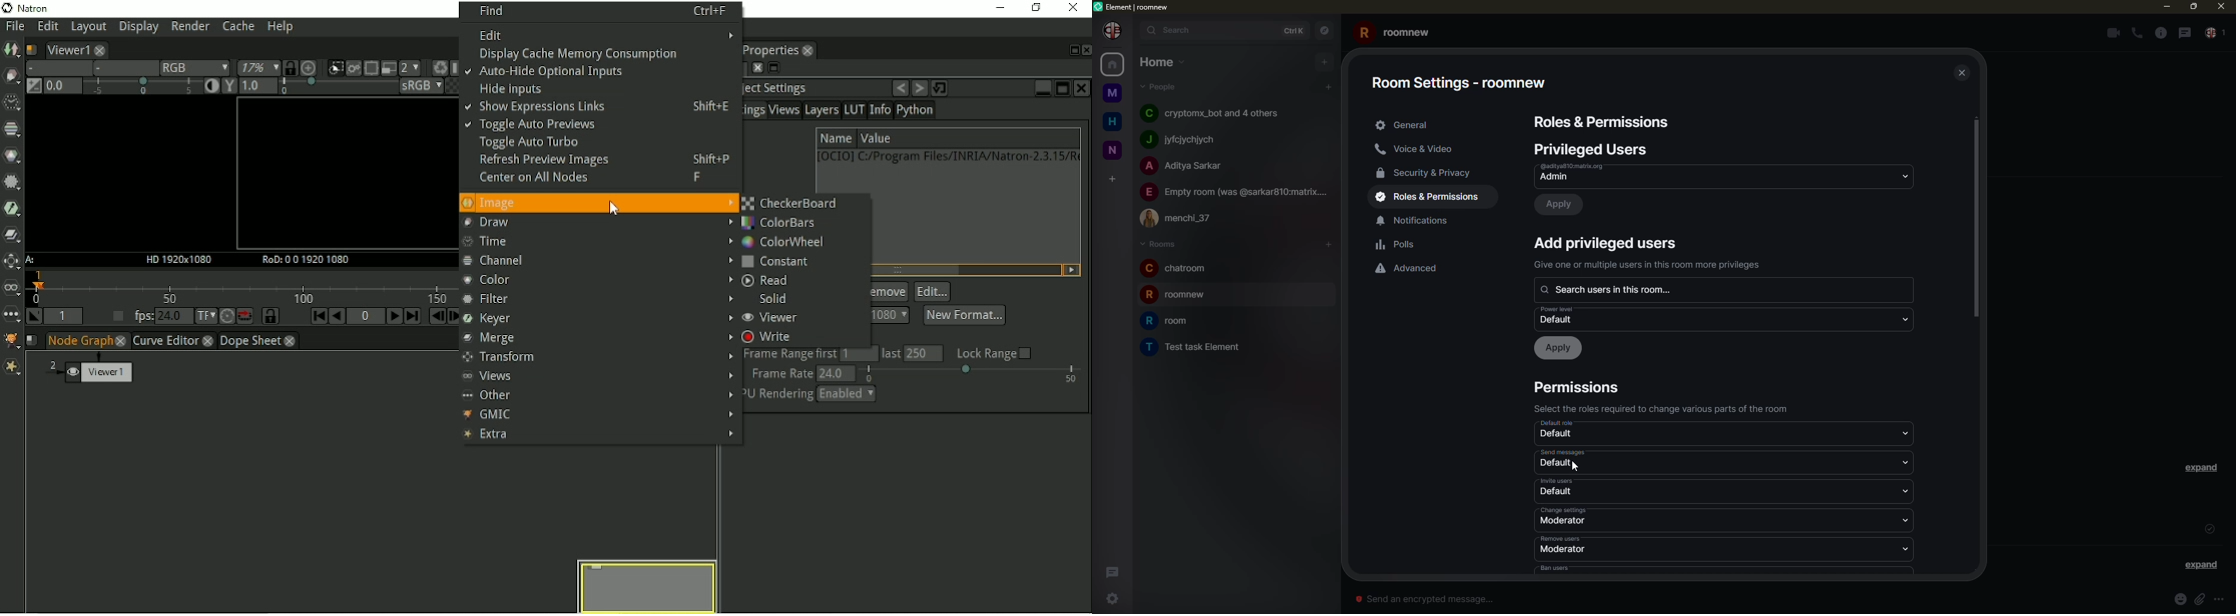 The height and width of the screenshot is (616, 2240). Describe the element at coordinates (585, 54) in the screenshot. I see `Display cahe memory consumption` at that location.